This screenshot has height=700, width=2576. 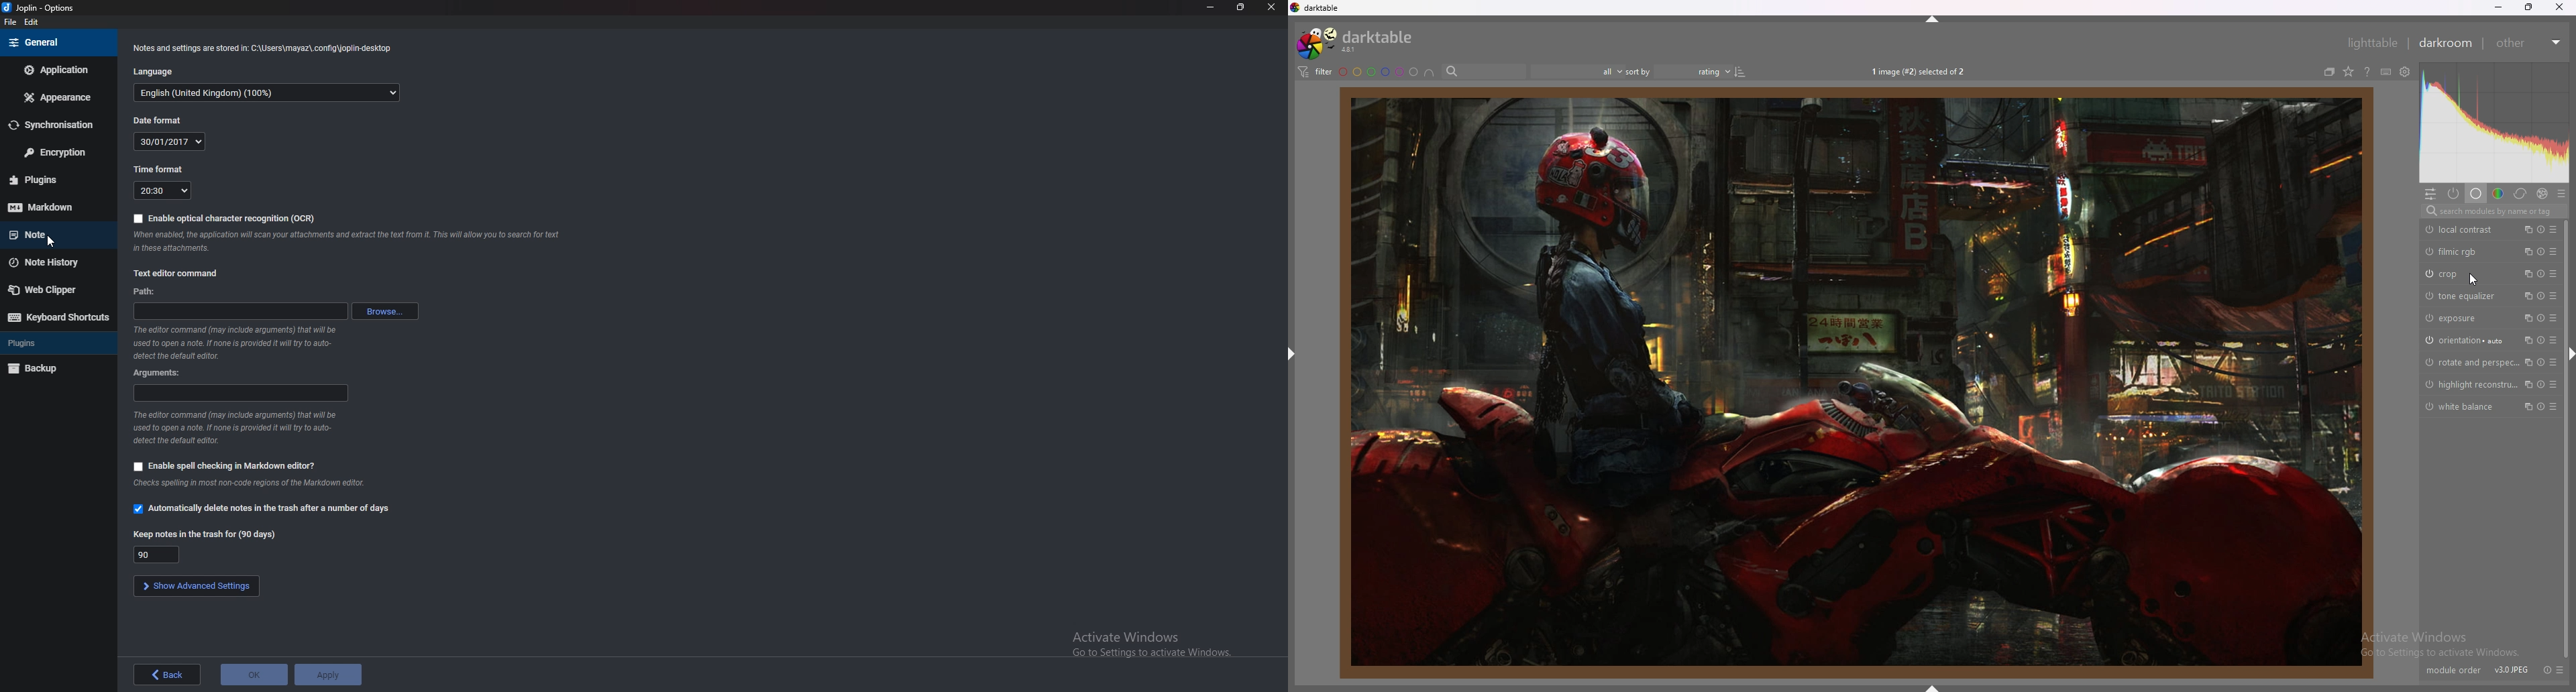 I want to click on Arguments, so click(x=239, y=393).